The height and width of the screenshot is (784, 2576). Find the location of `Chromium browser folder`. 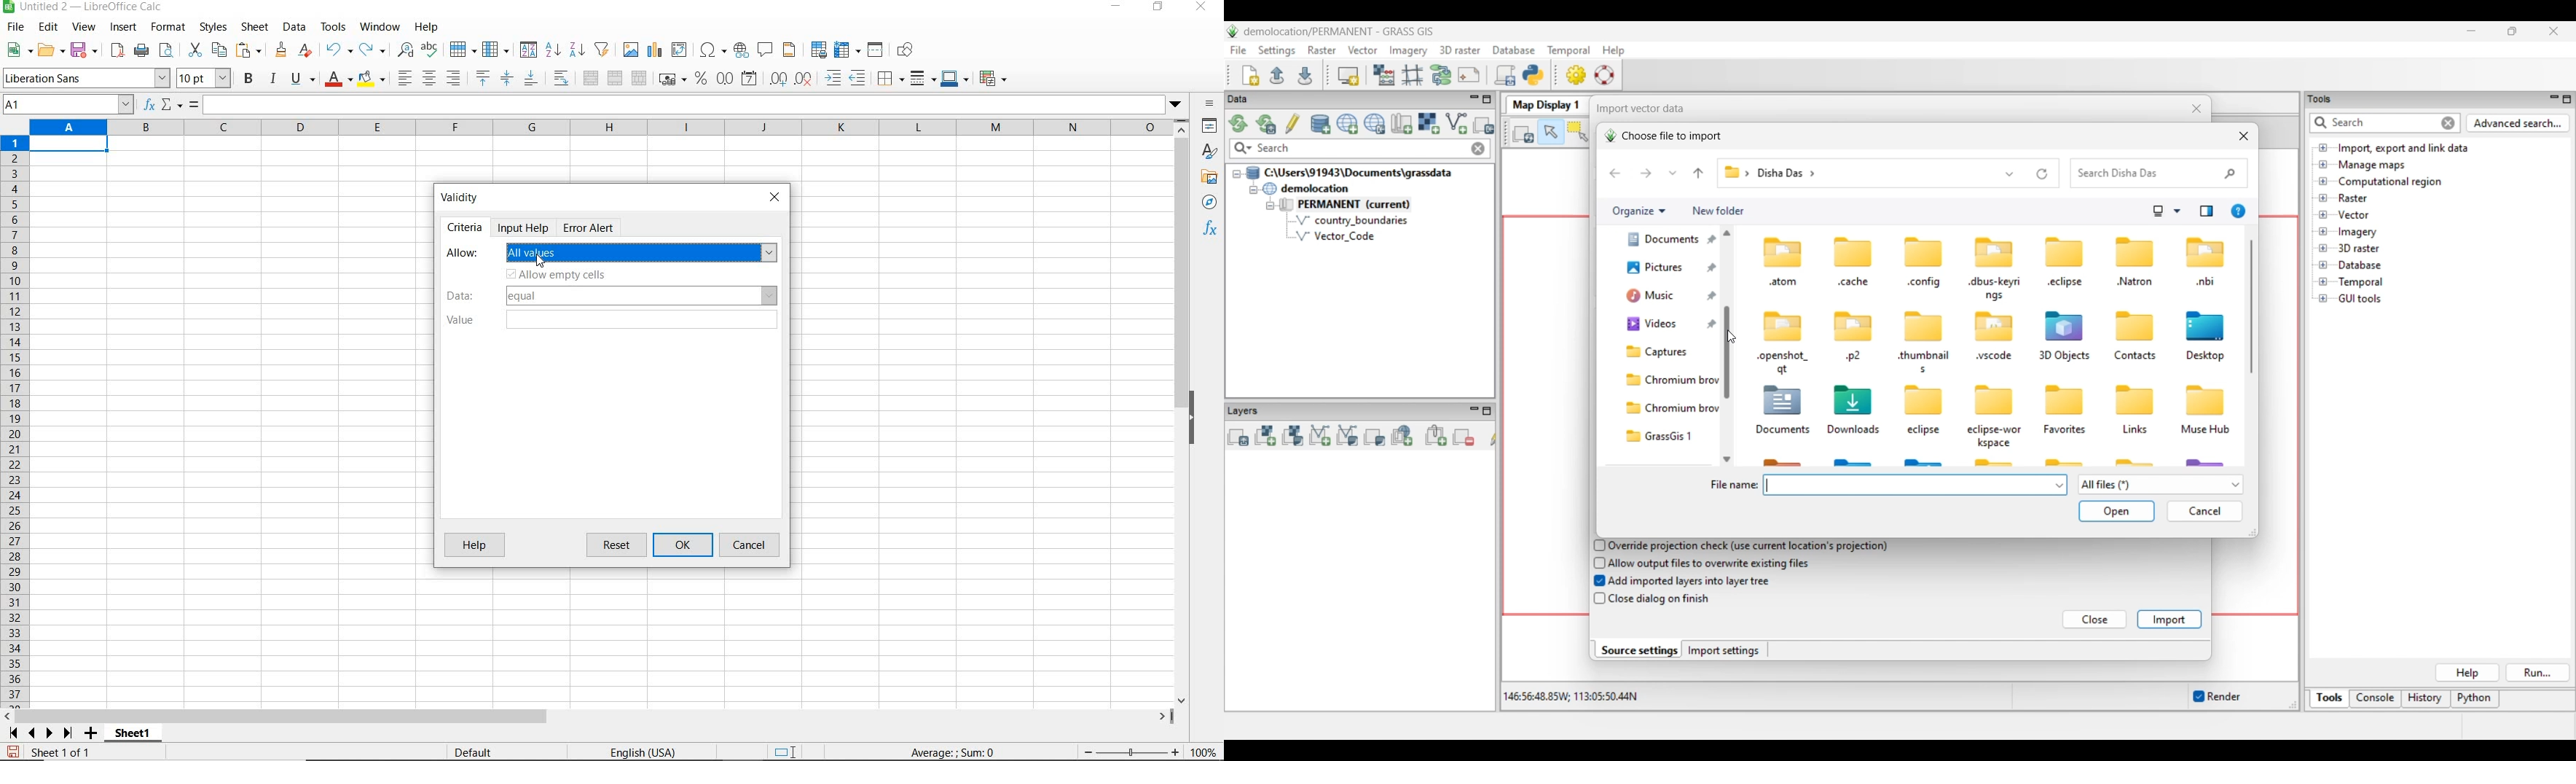

Chromium browser folder is located at coordinates (1669, 408).